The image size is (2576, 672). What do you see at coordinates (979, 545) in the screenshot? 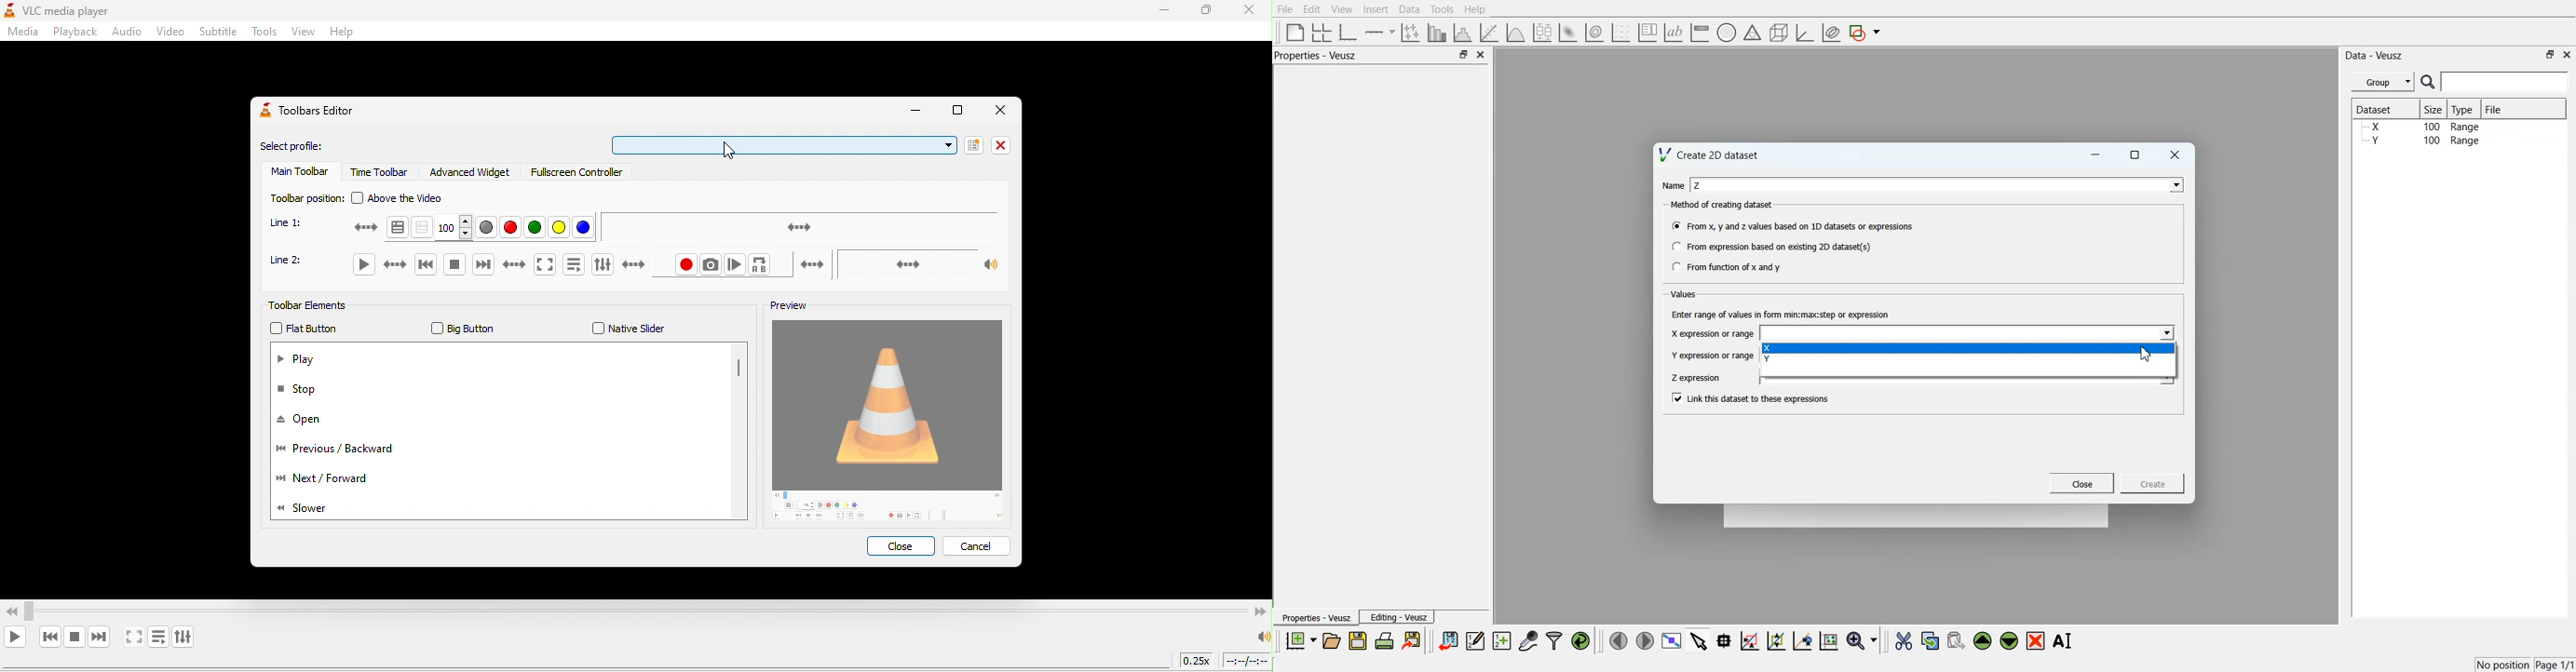
I see `cancel` at bounding box center [979, 545].